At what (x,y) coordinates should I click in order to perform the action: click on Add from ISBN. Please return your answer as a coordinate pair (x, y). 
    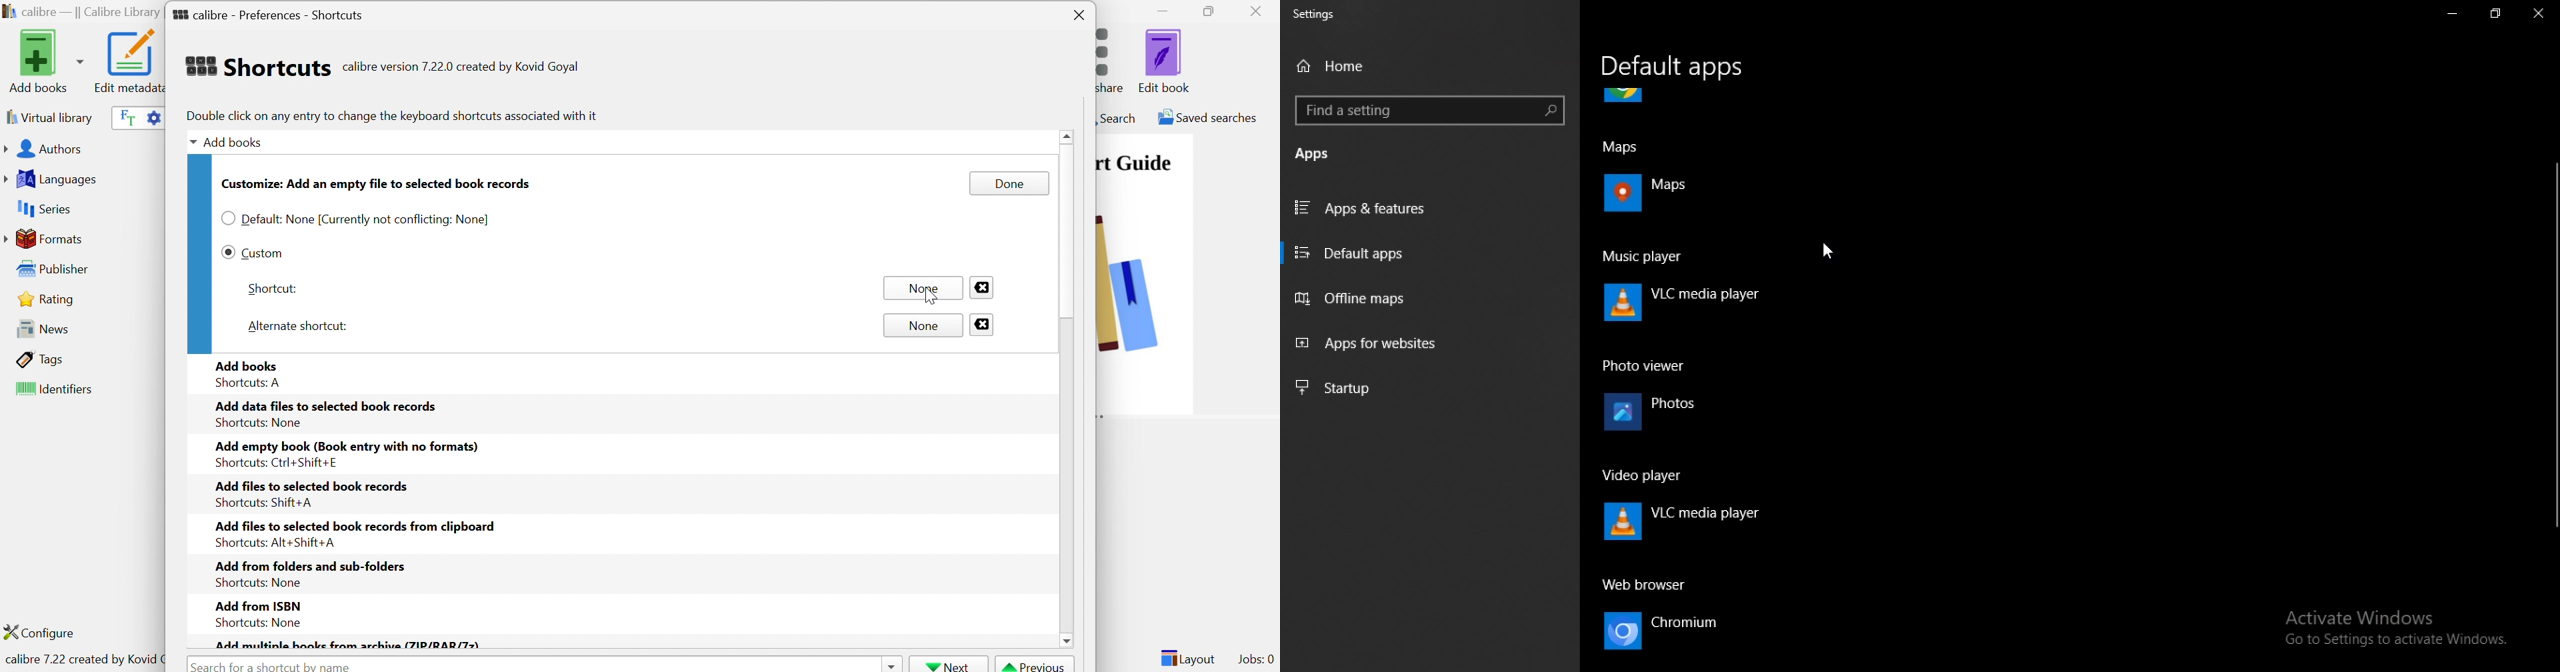
    Looking at the image, I should click on (257, 604).